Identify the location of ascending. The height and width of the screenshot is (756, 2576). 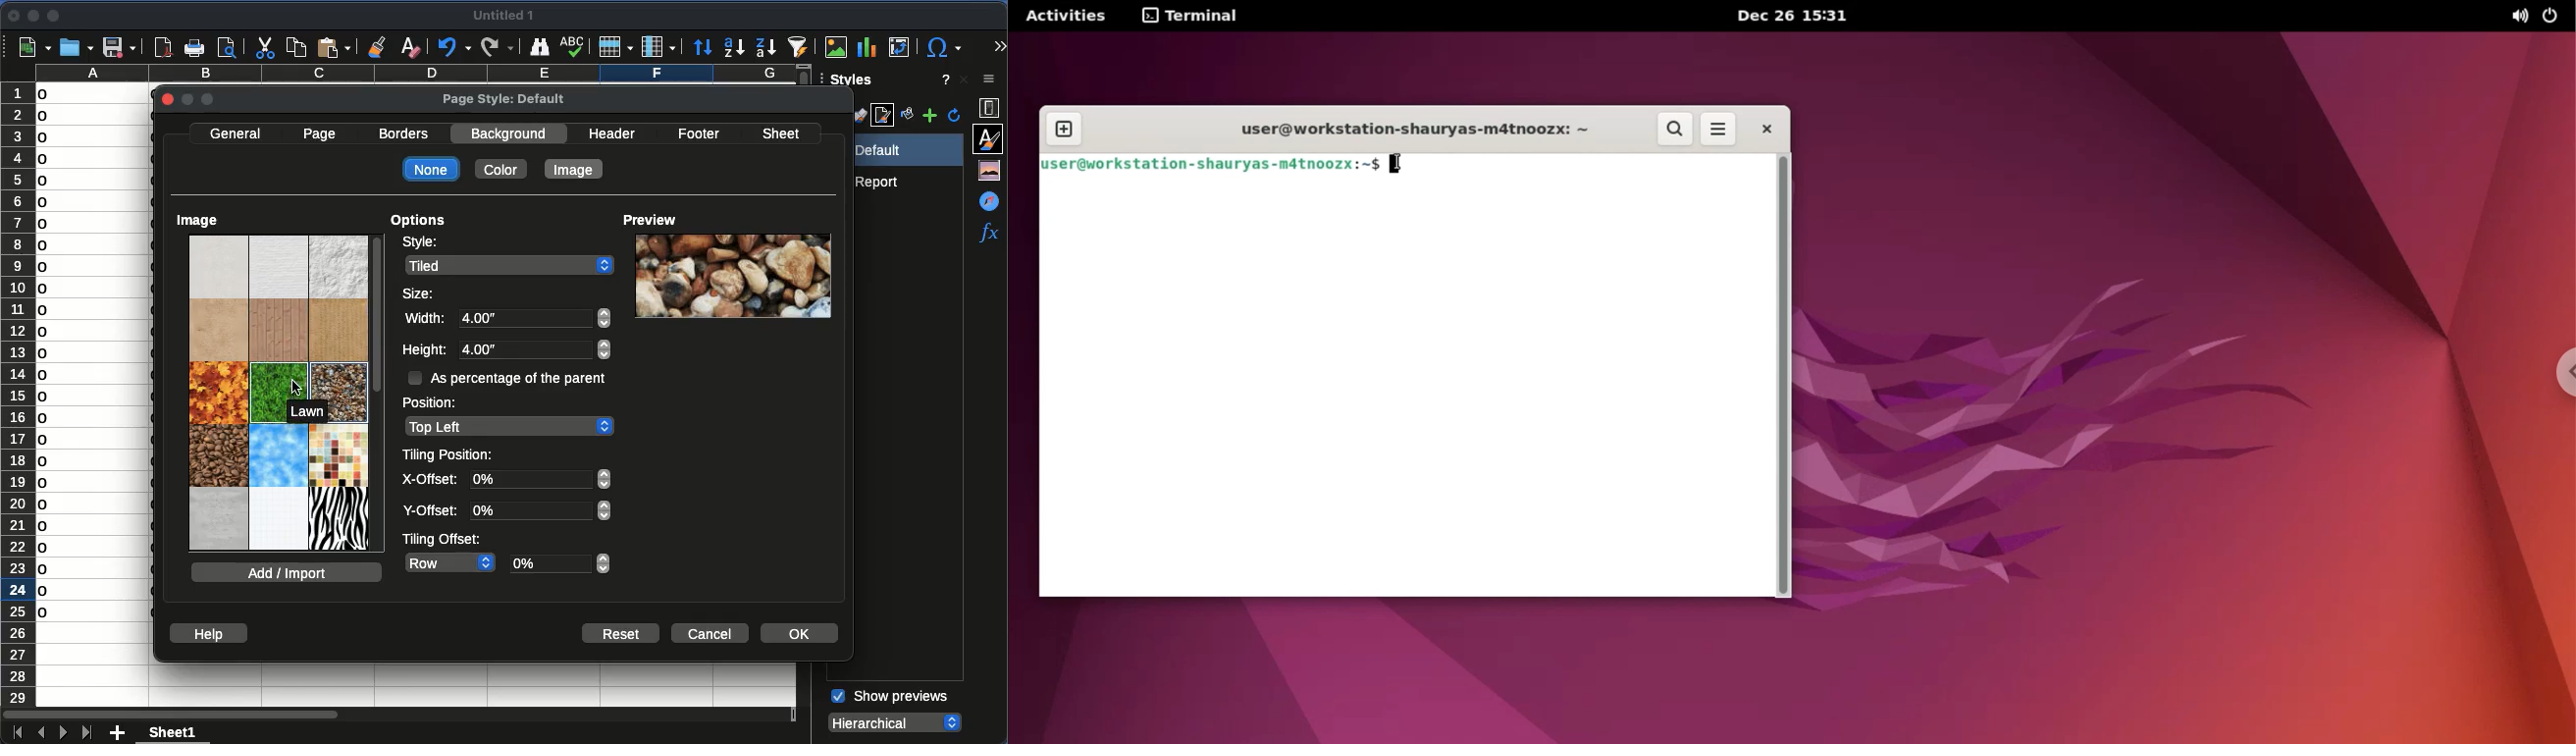
(733, 48).